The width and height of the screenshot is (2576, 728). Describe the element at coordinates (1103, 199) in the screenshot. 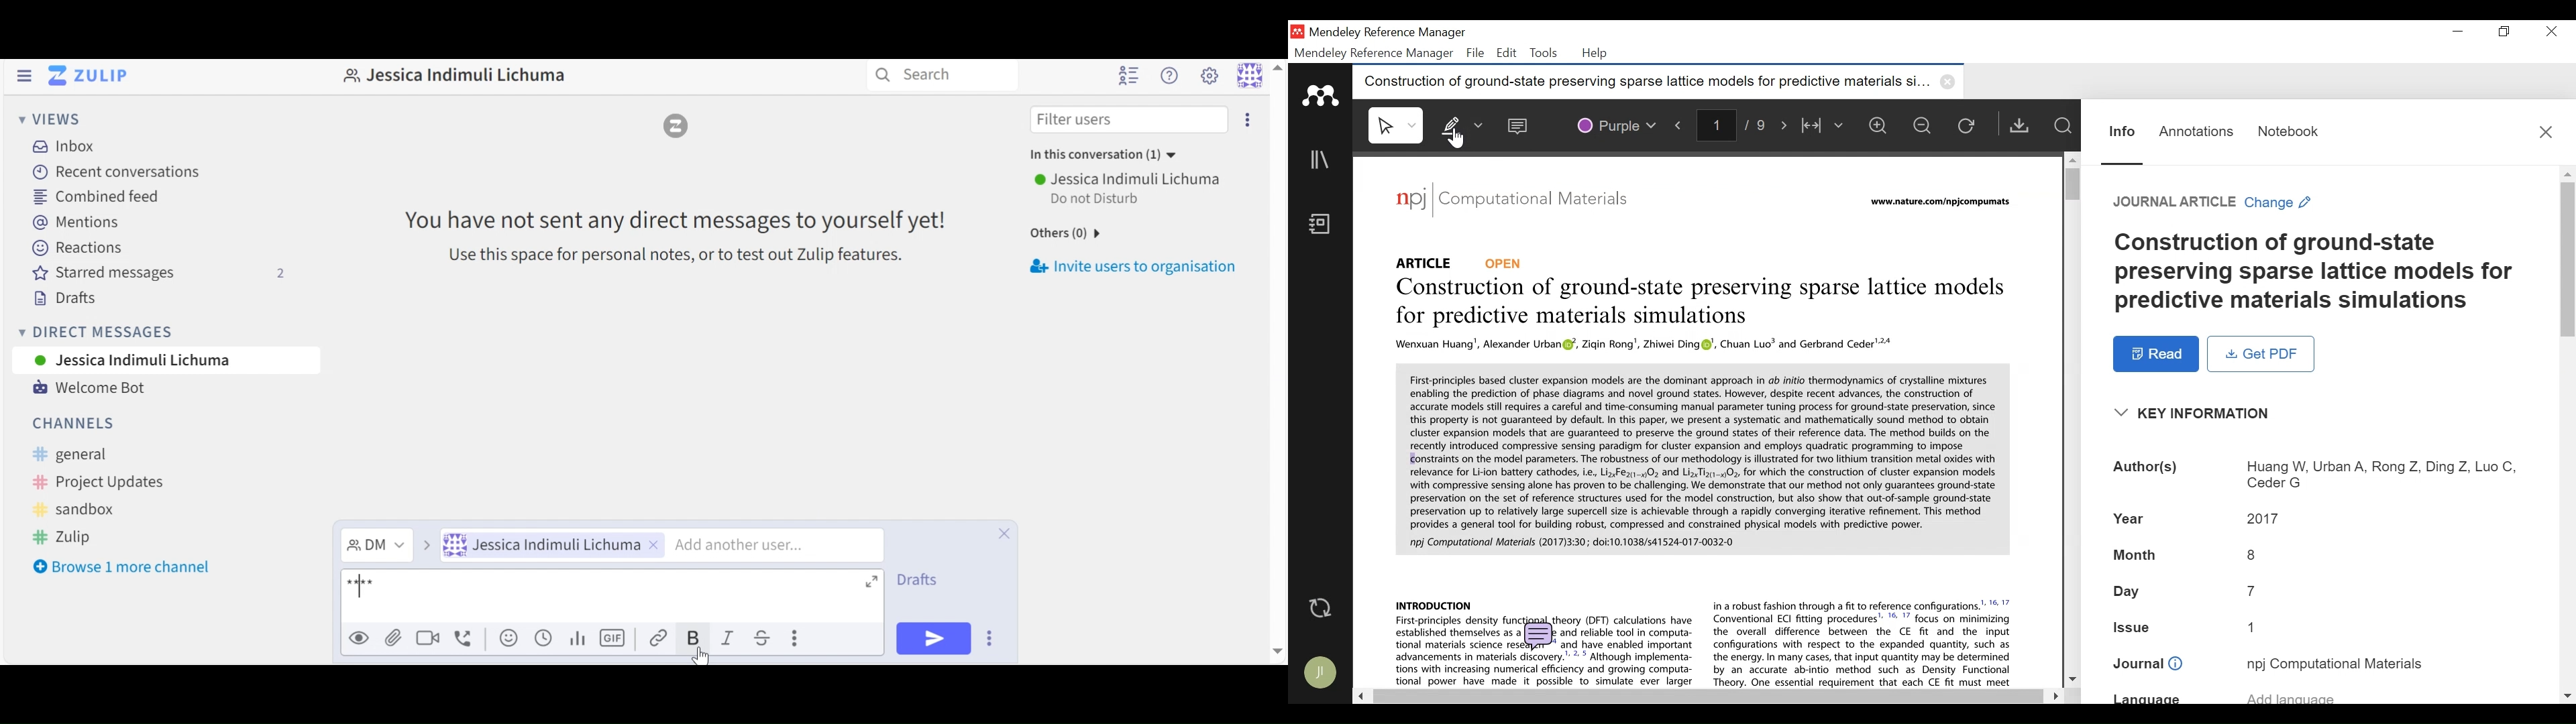

I see `do not disturb` at that location.